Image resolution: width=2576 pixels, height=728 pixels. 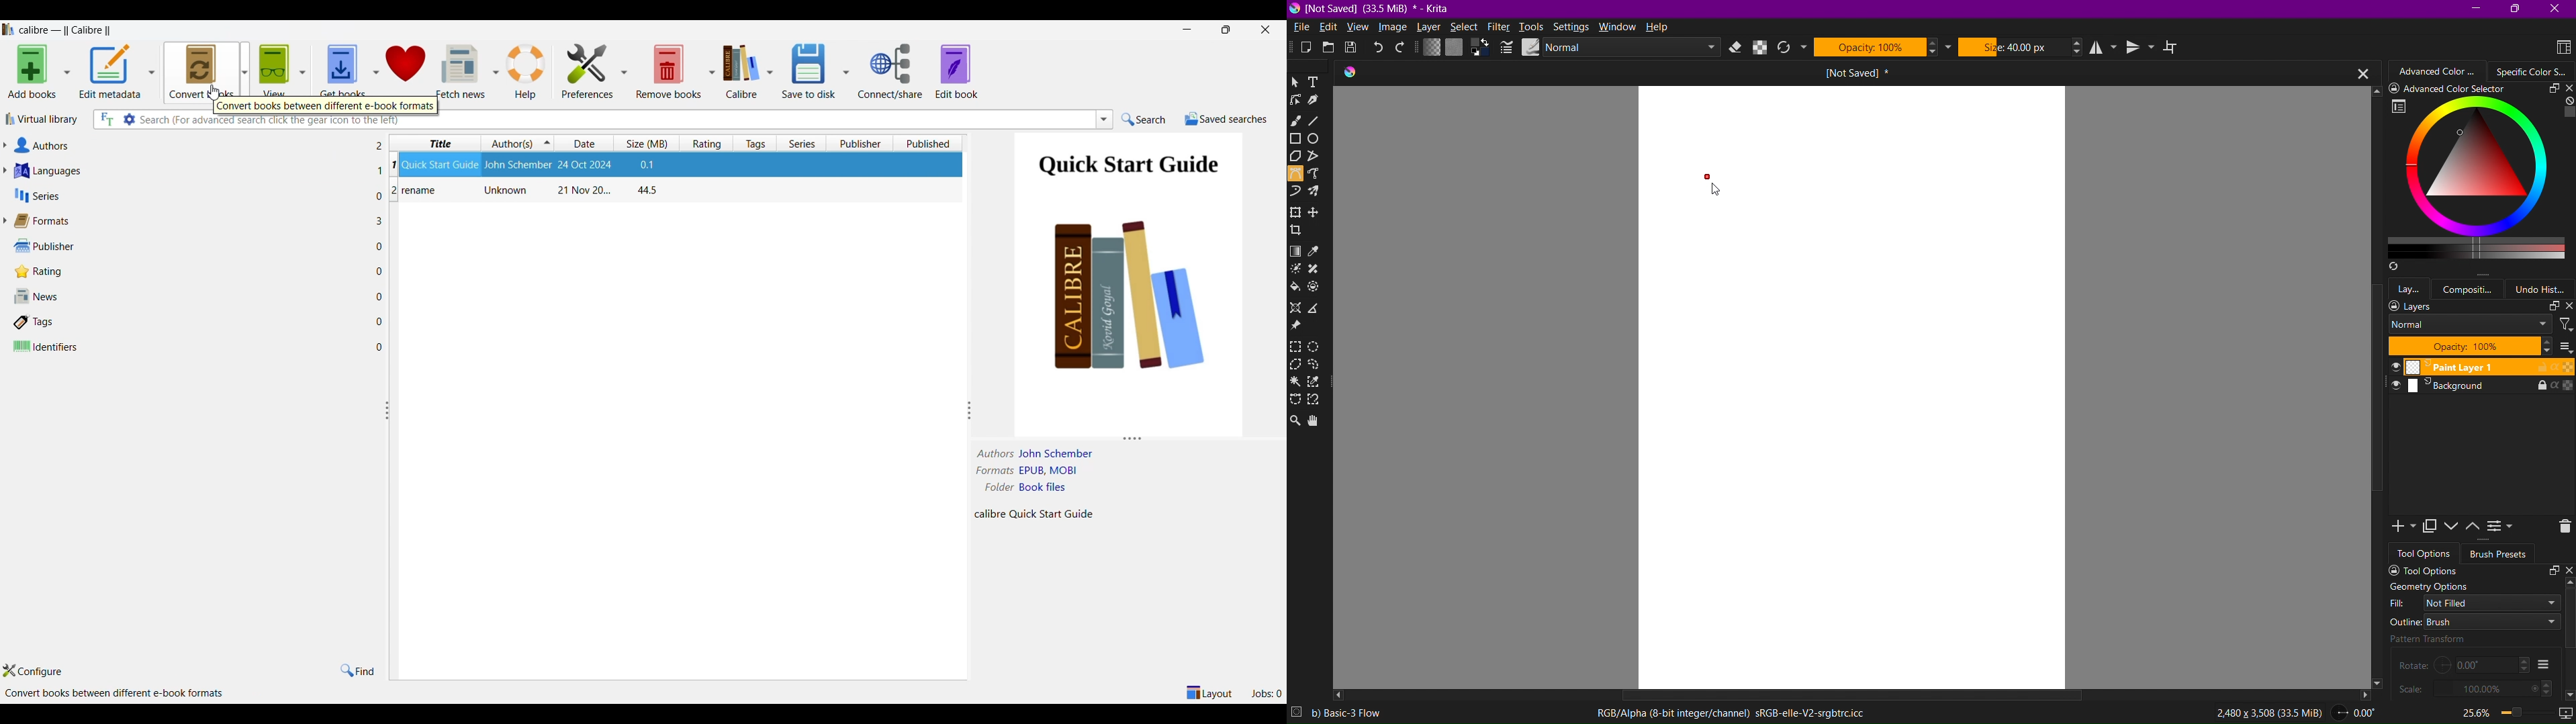 What do you see at coordinates (1318, 383) in the screenshot?
I see `Similar Color Selection Tool` at bounding box center [1318, 383].